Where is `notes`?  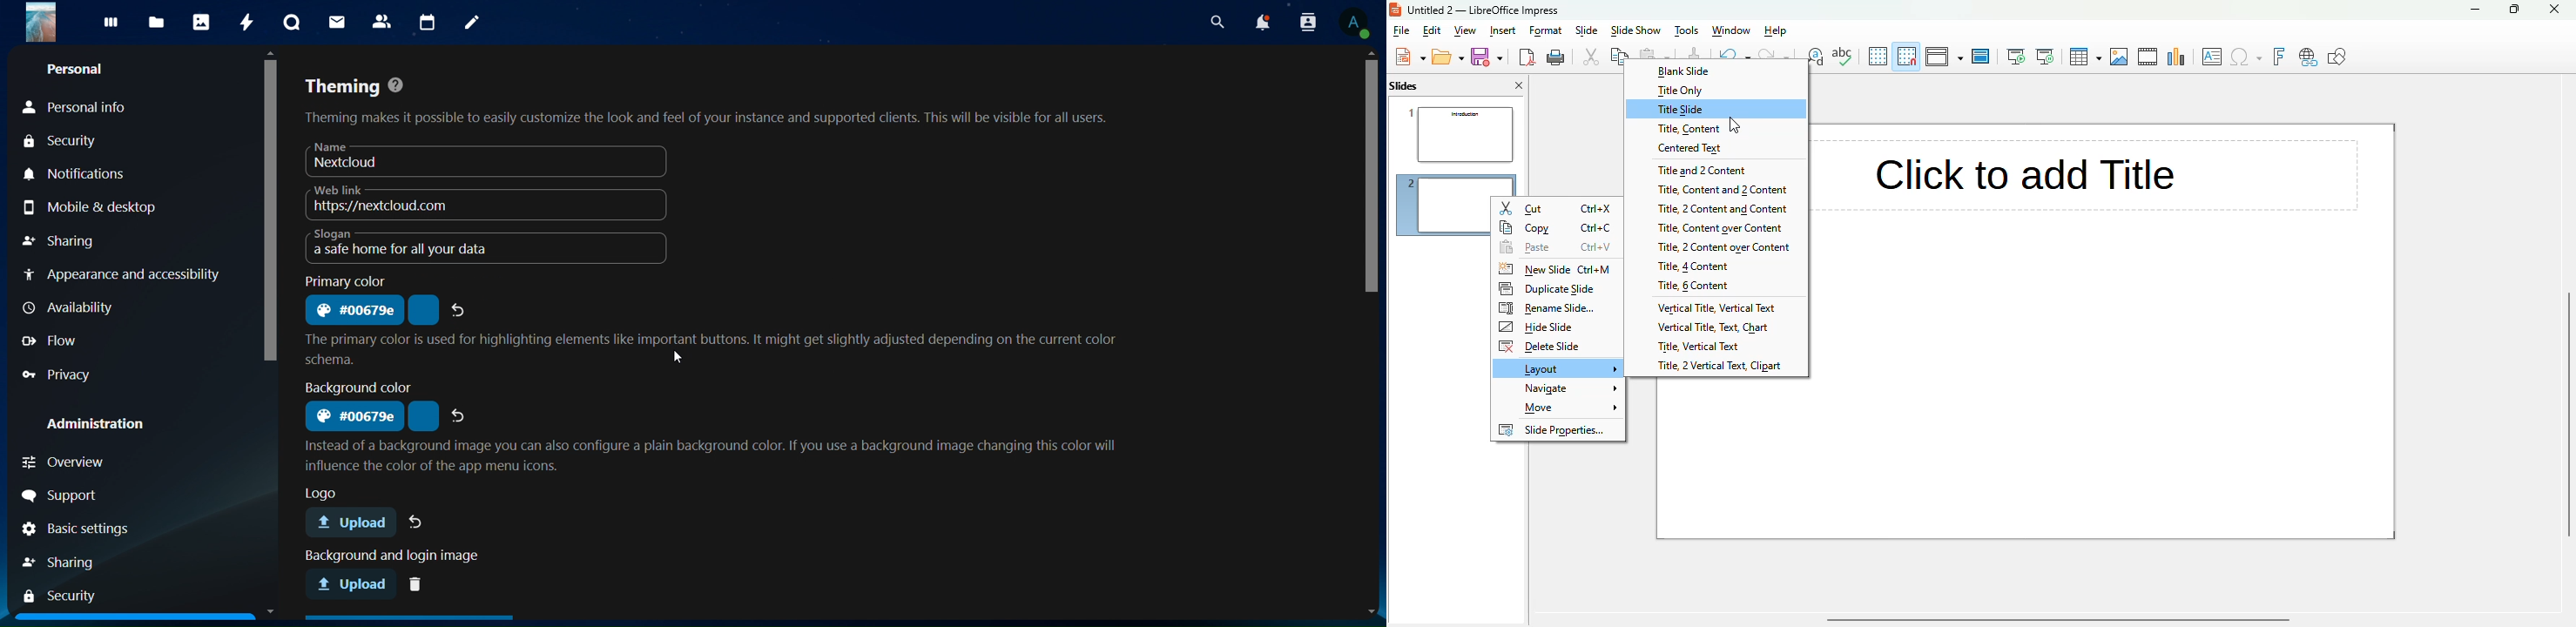 notes is located at coordinates (475, 23).